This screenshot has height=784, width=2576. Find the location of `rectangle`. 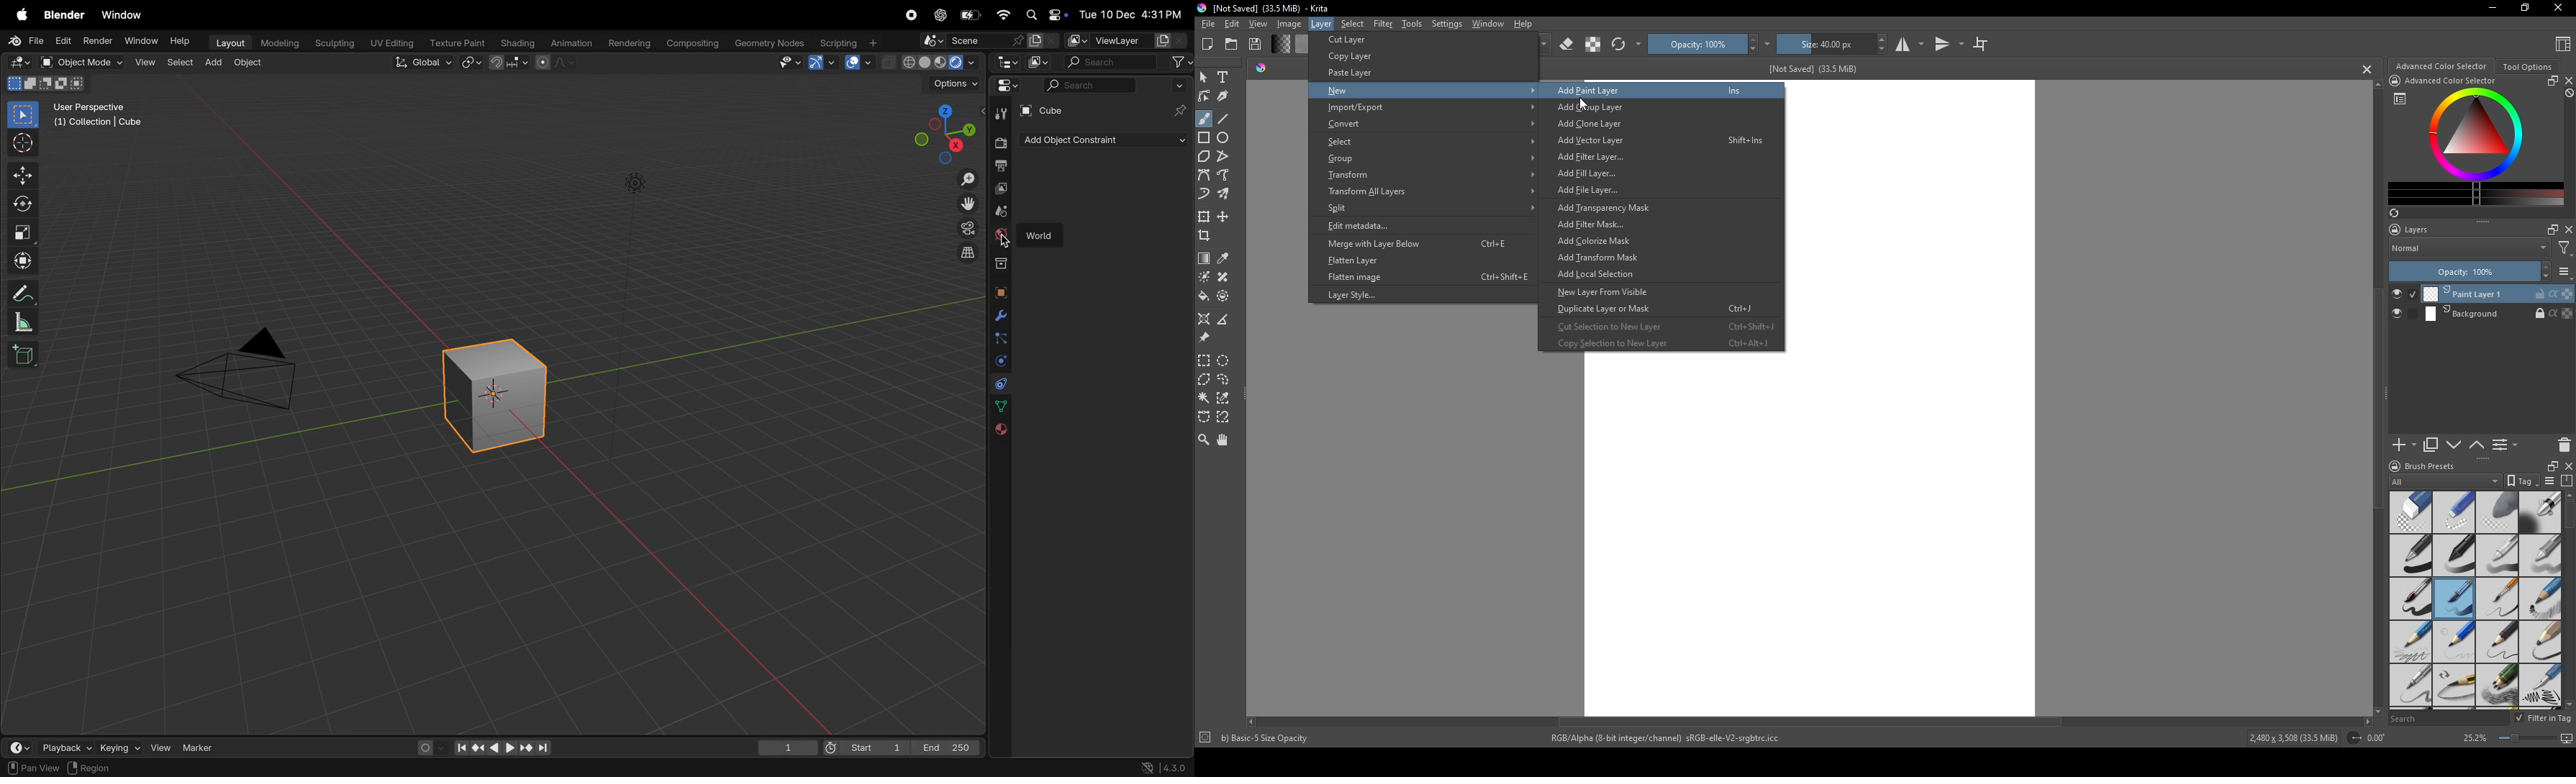

rectangle is located at coordinates (1205, 138).